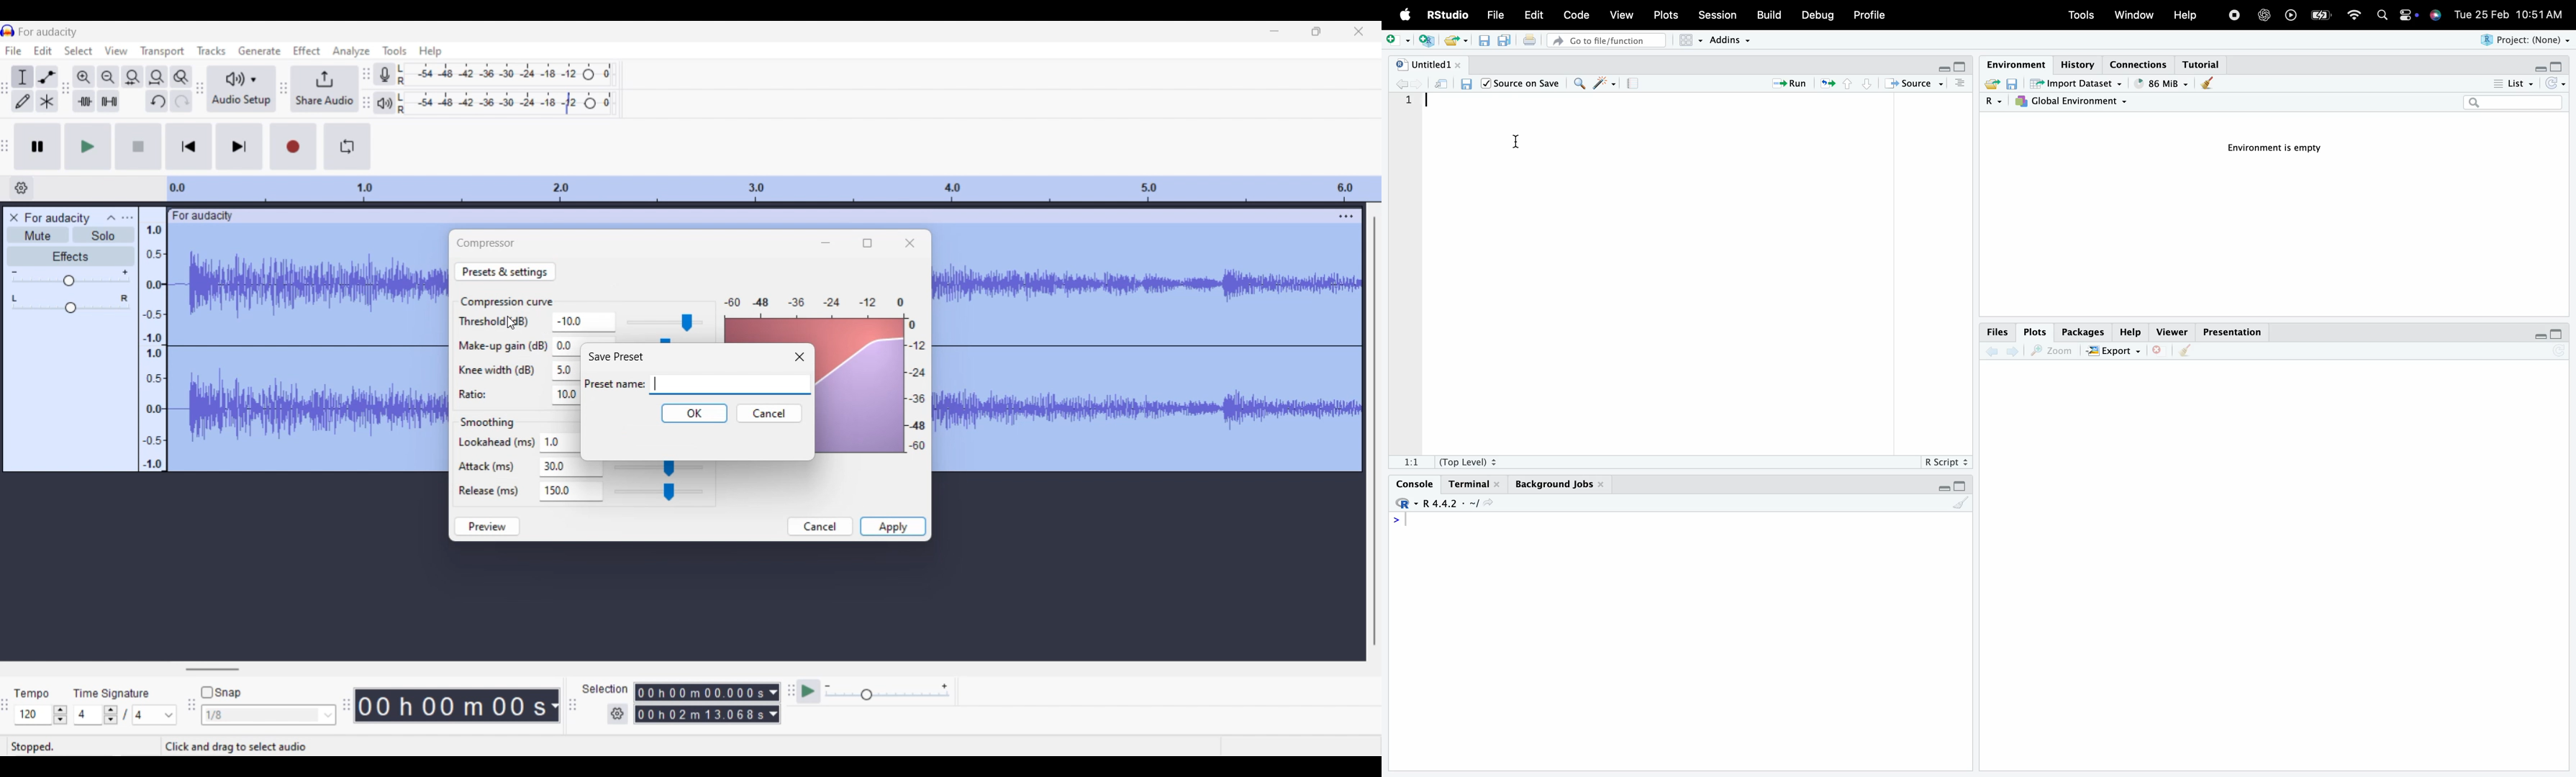  I want to click on 1:1, so click(1410, 460).